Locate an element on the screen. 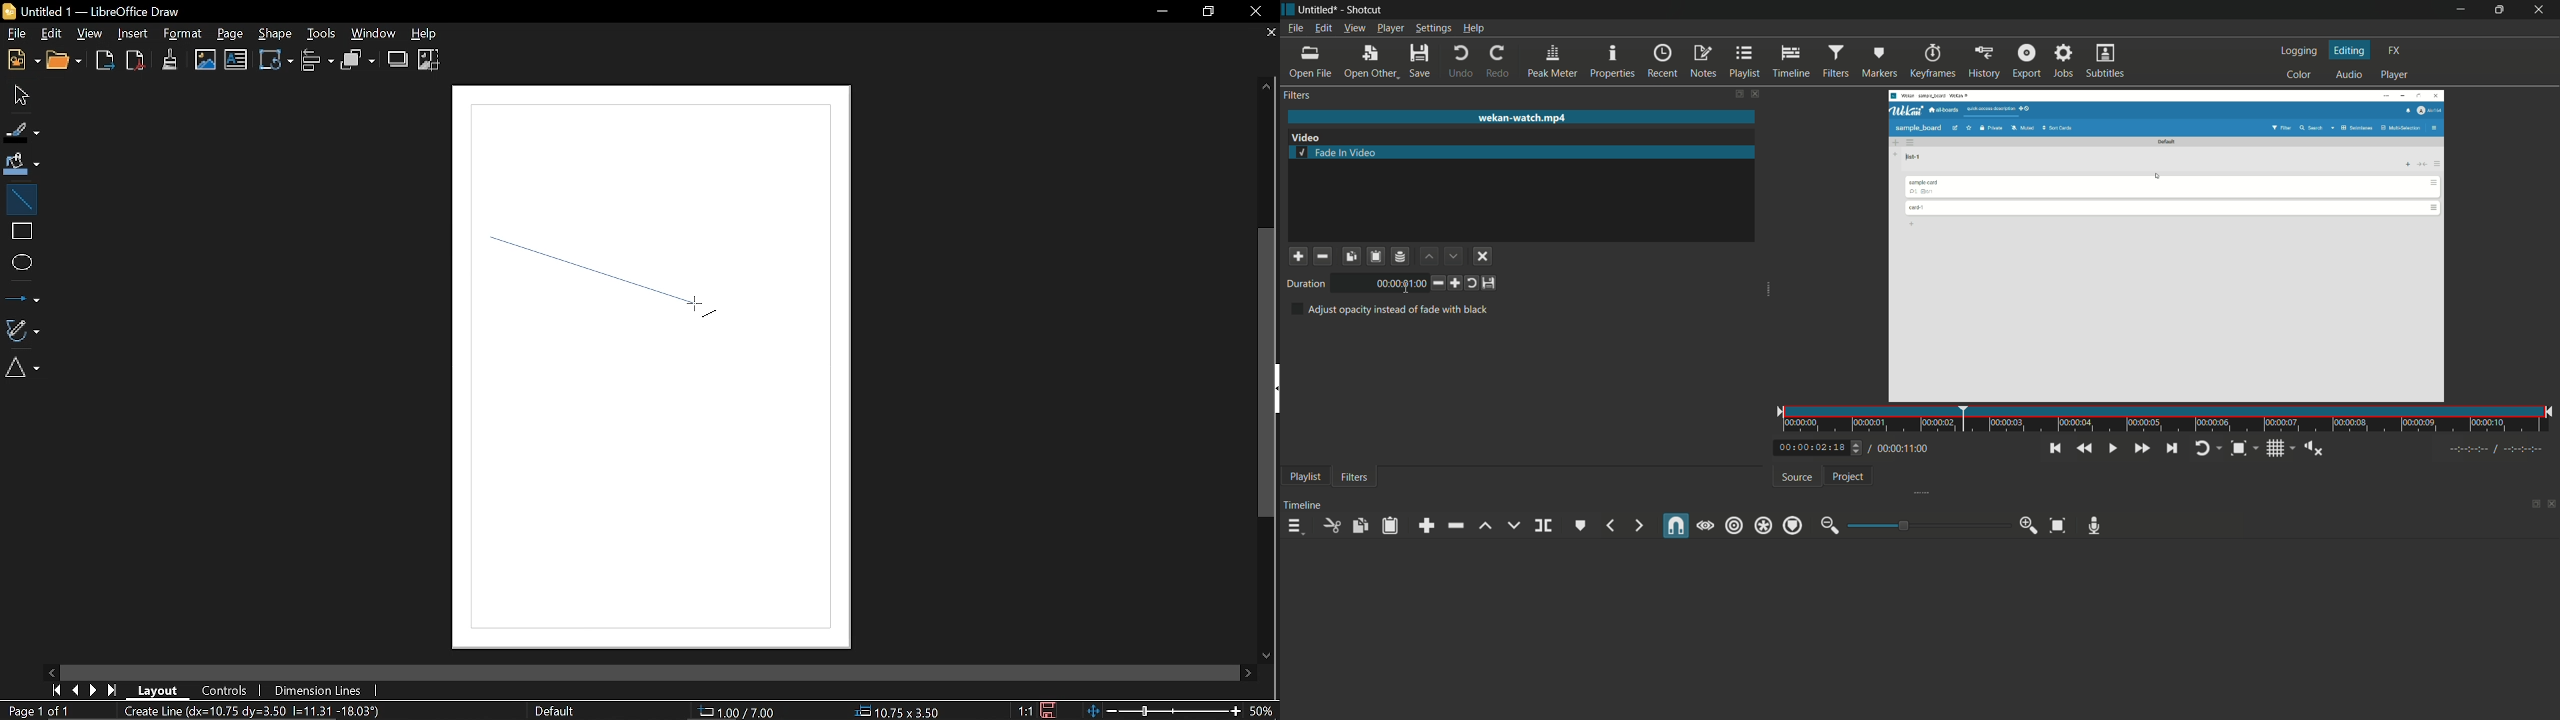 This screenshot has height=728, width=2576. In point is located at coordinates (2498, 450).